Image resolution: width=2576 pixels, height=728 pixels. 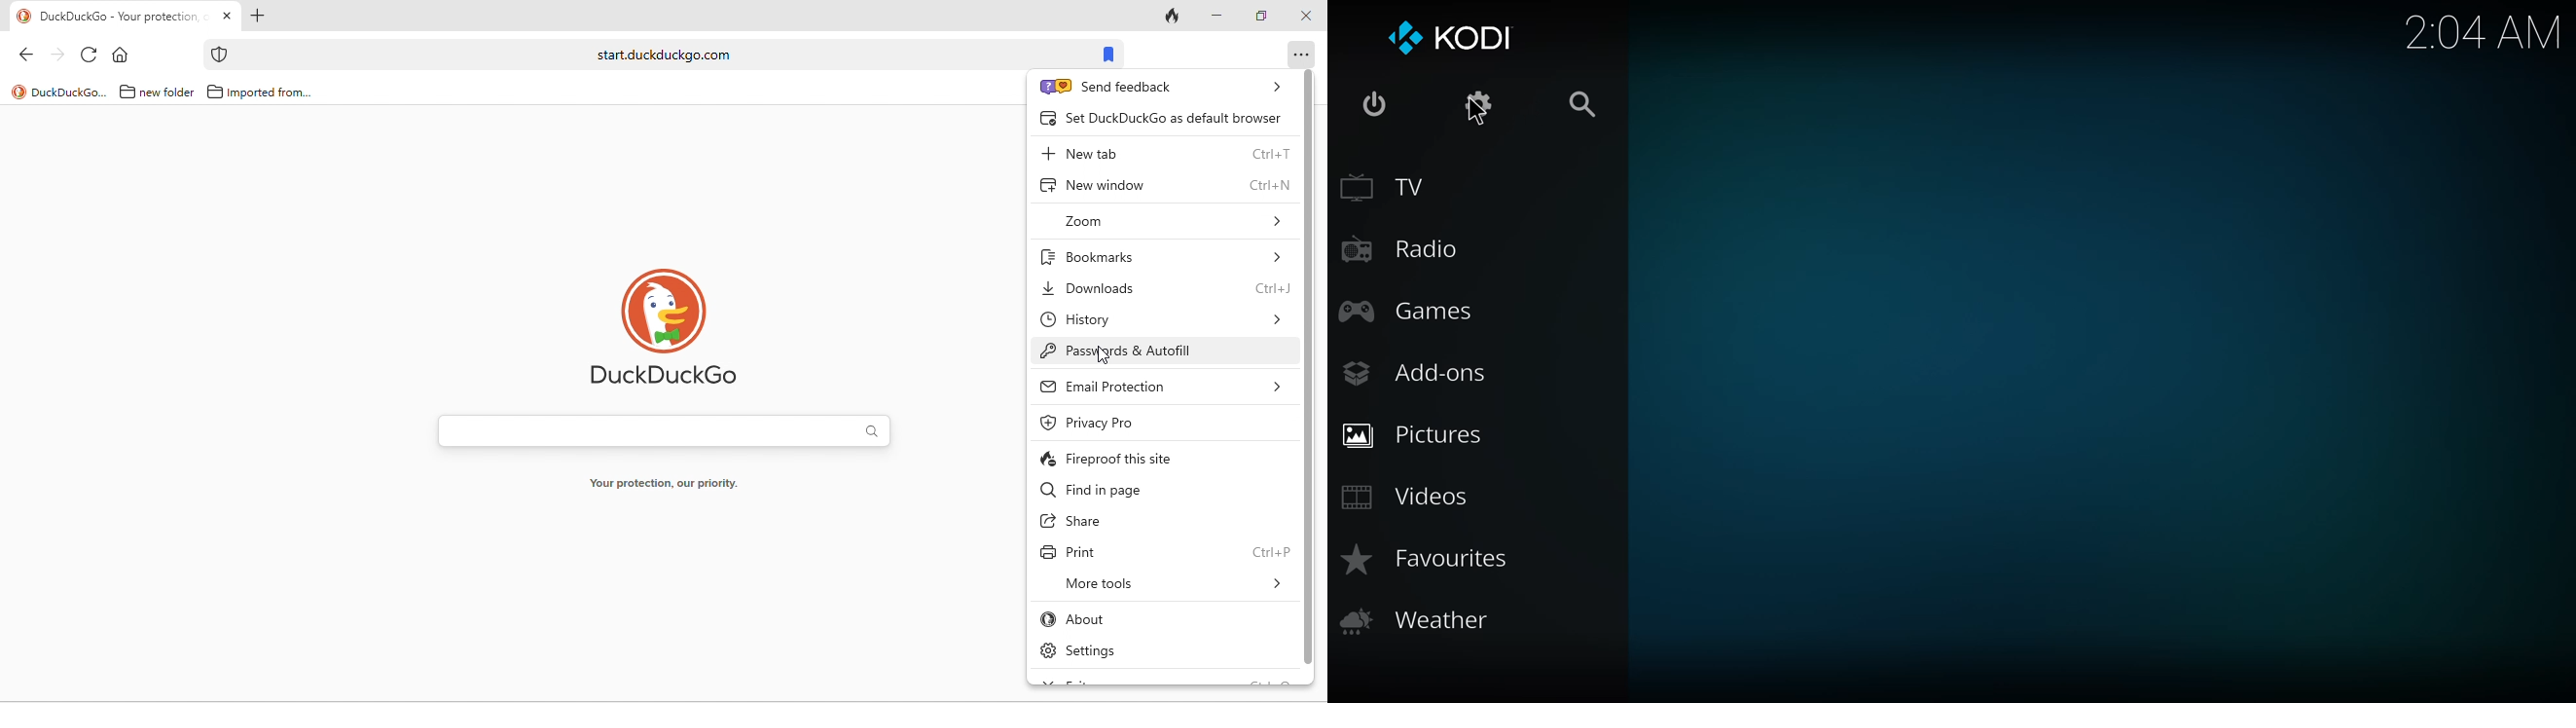 What do you see at coordinates (24, 17) in the screenshot?
I see `logo` at bounding box center [24, 17].